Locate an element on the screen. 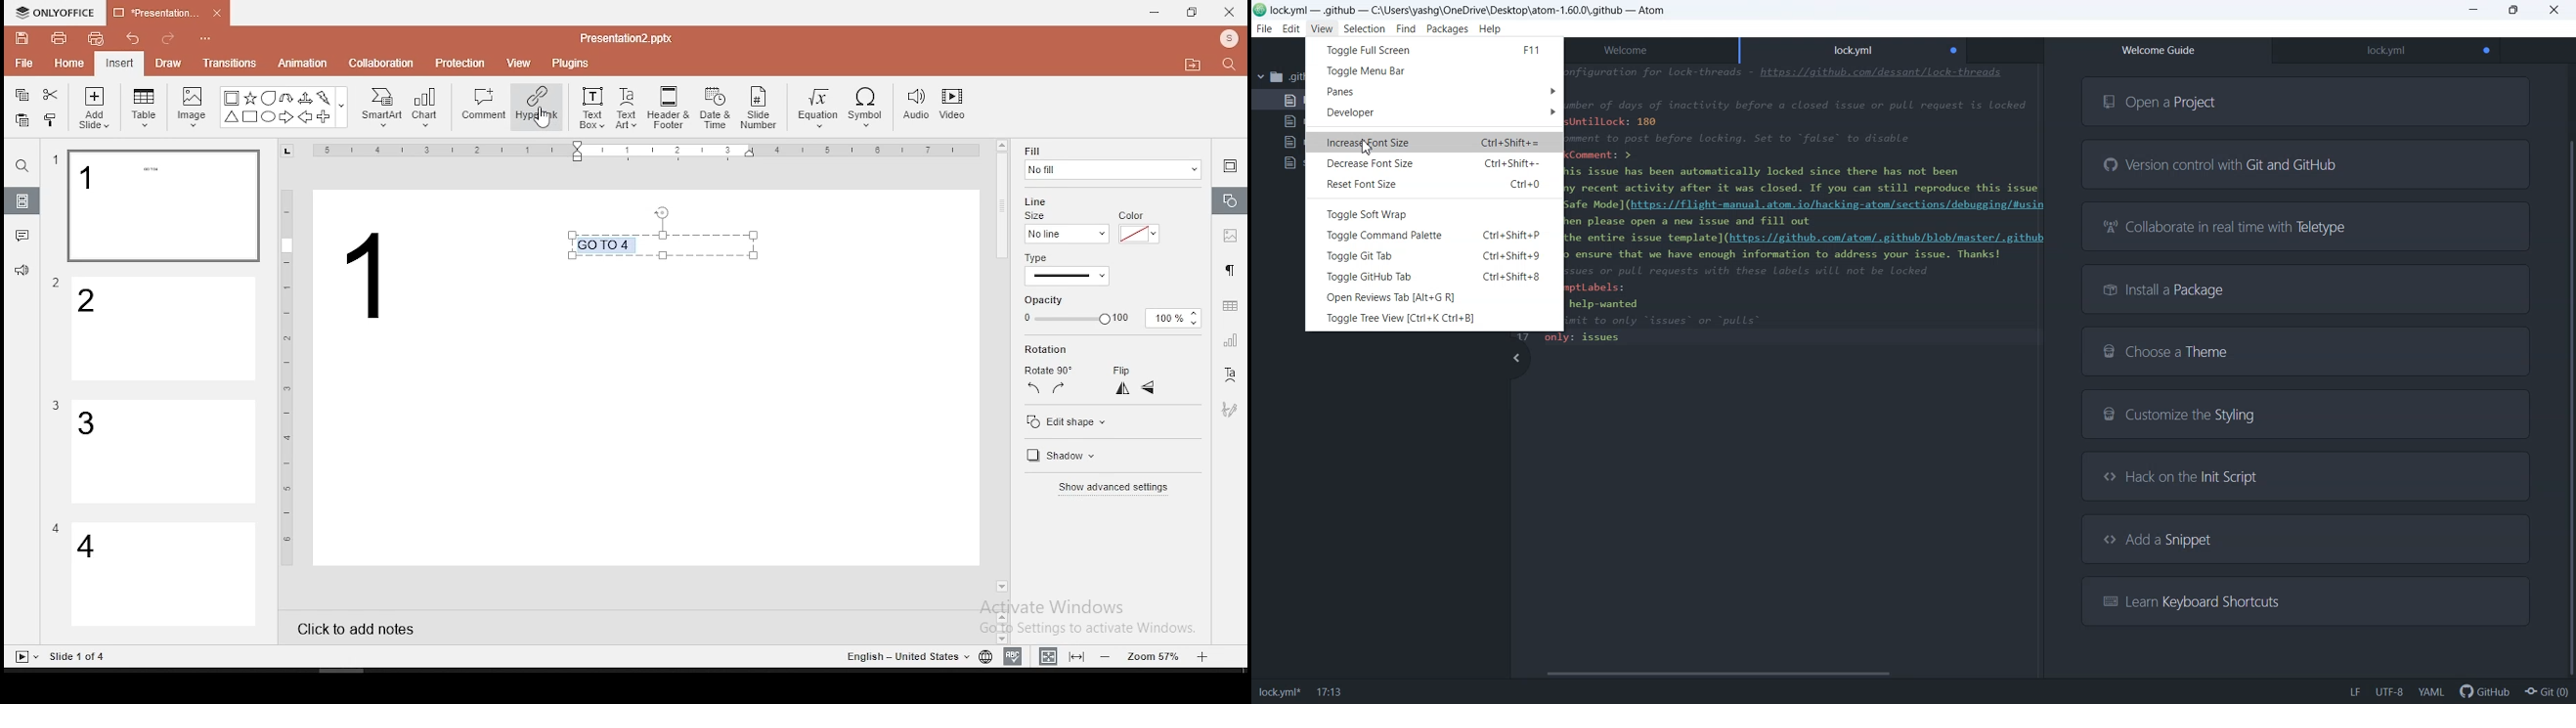 The width and height of the screenshot is (2576, 728). presentation is located at coordinates (165, 15).